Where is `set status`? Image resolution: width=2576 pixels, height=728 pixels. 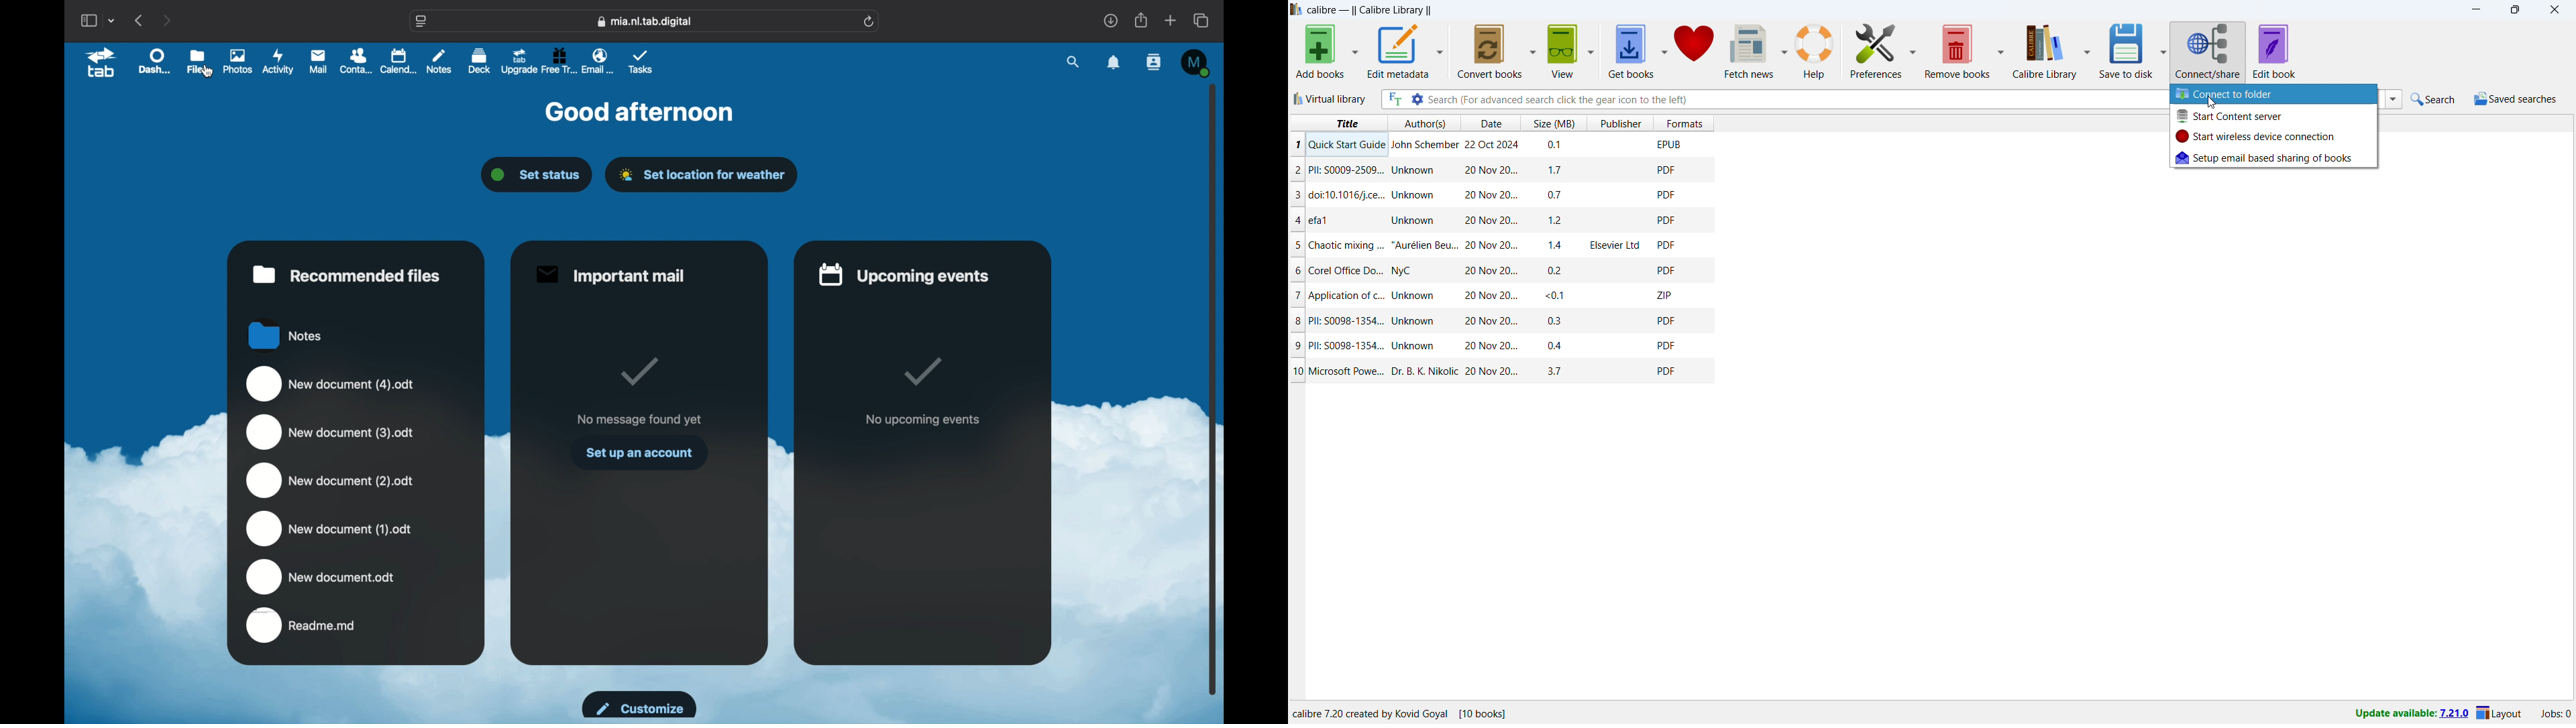 set status is located at coordinates (534, 174).